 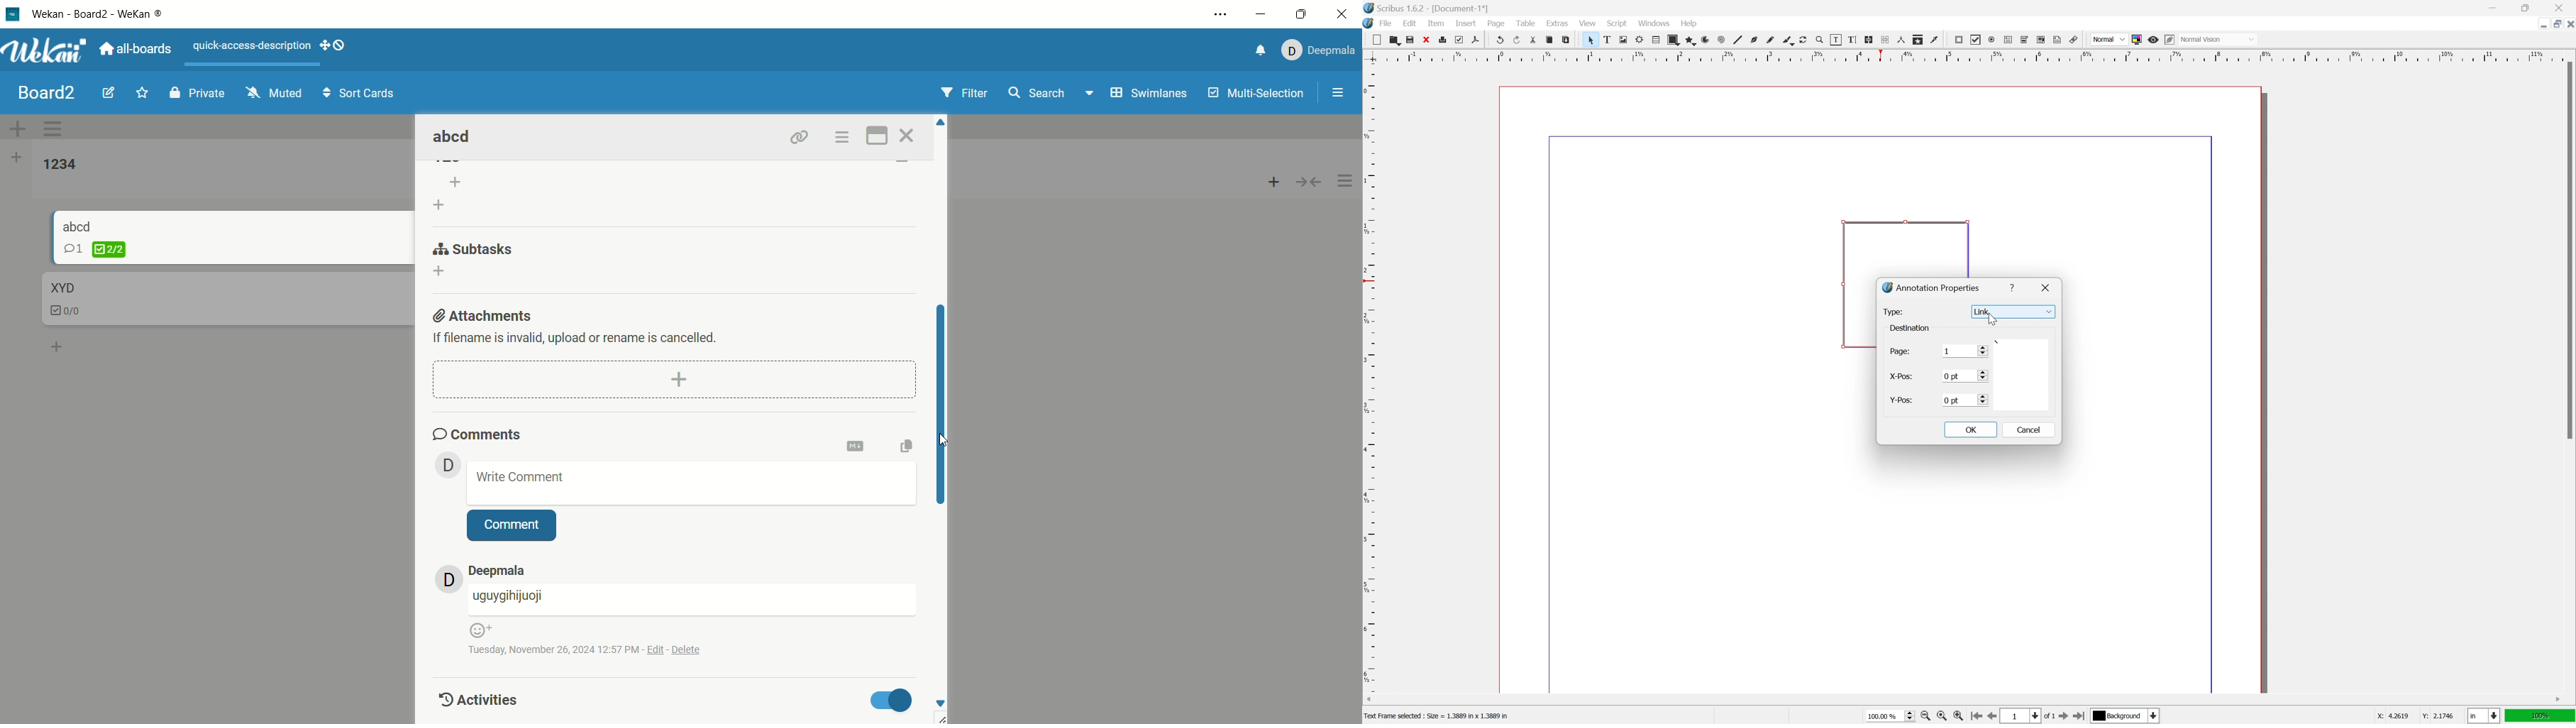 I want to click on pdf checkbox, so click(x=1976, y=40).